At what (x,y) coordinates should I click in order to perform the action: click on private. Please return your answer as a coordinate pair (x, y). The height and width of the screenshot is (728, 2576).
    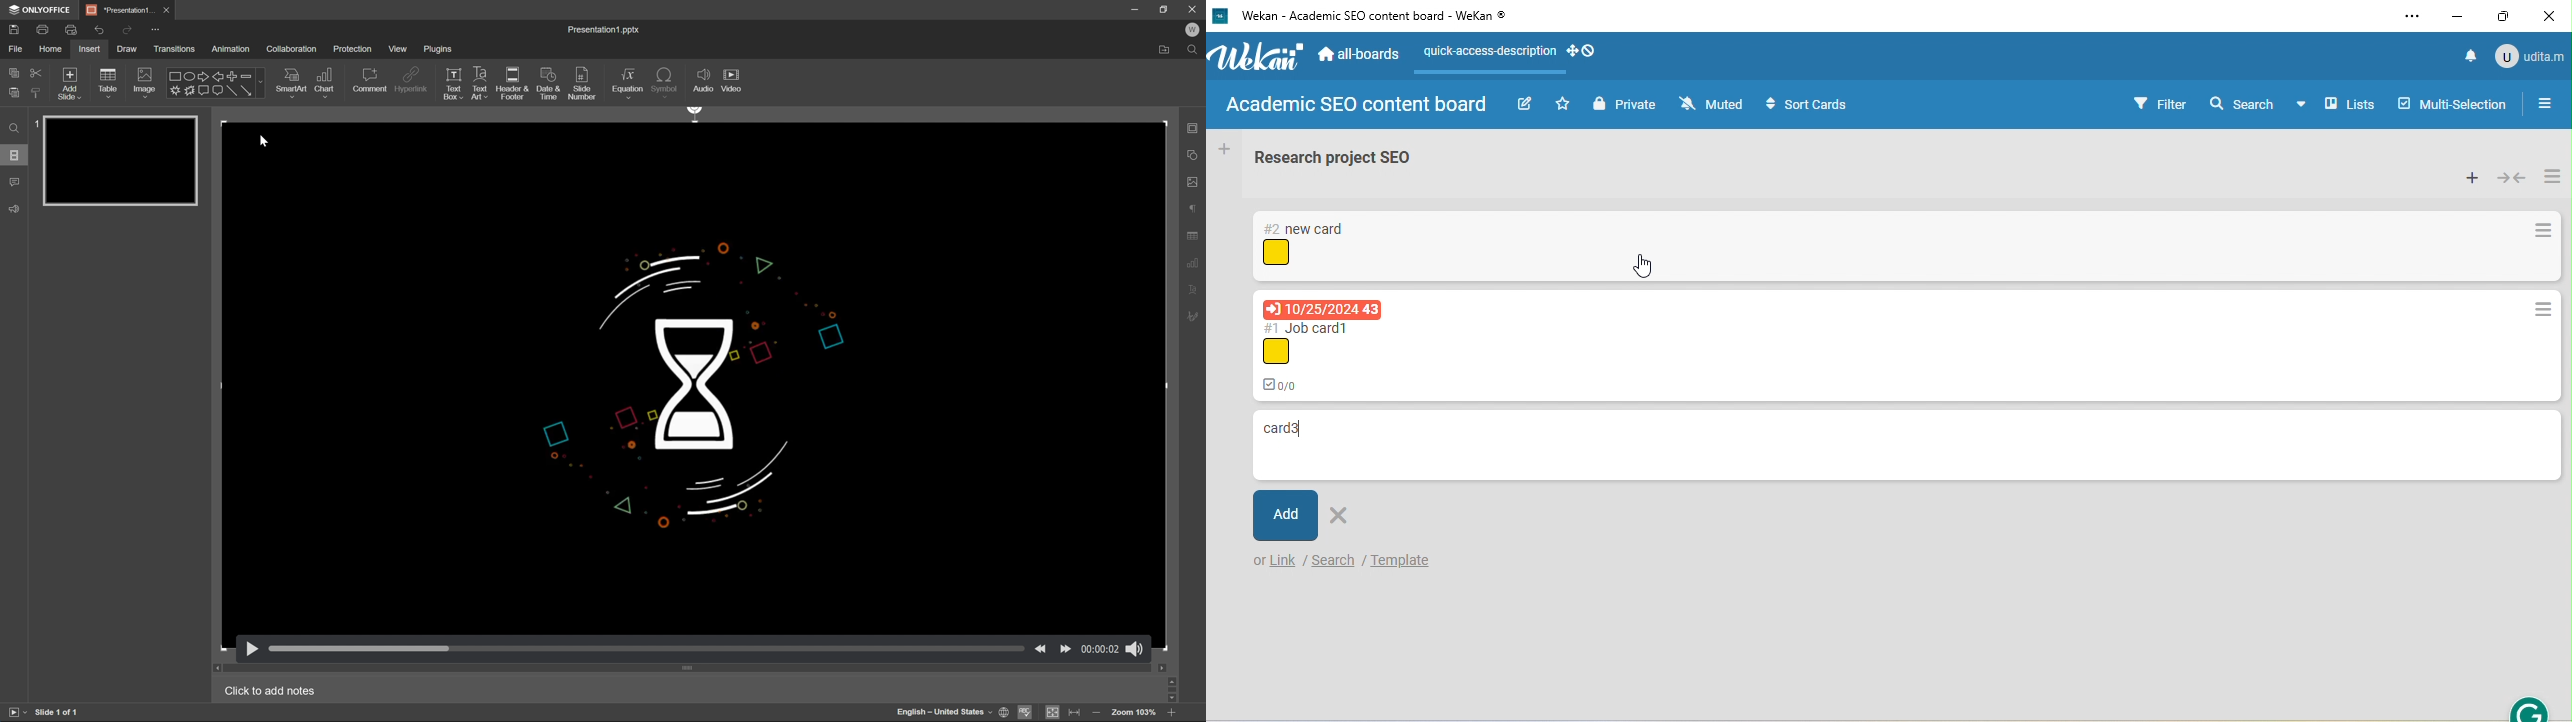
    Looking at the image, I should click on (1625, 106).